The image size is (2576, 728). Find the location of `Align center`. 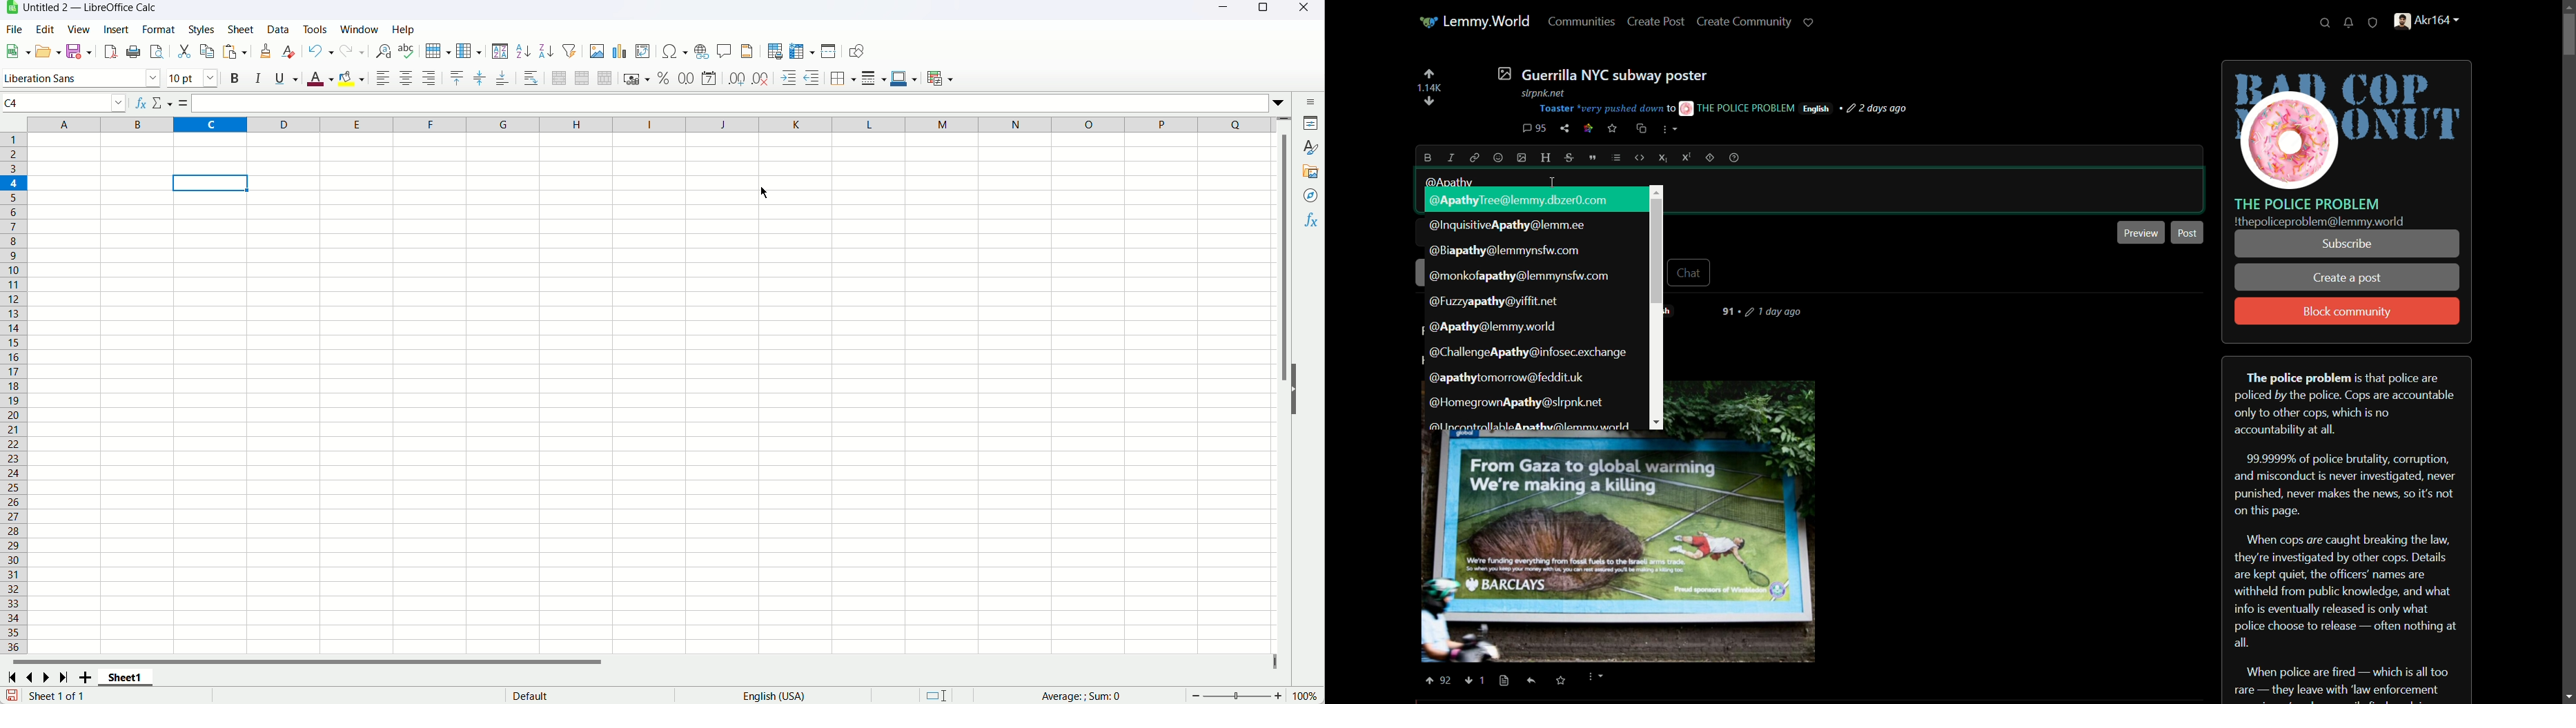

Align center is located at coordinates (407, 79).